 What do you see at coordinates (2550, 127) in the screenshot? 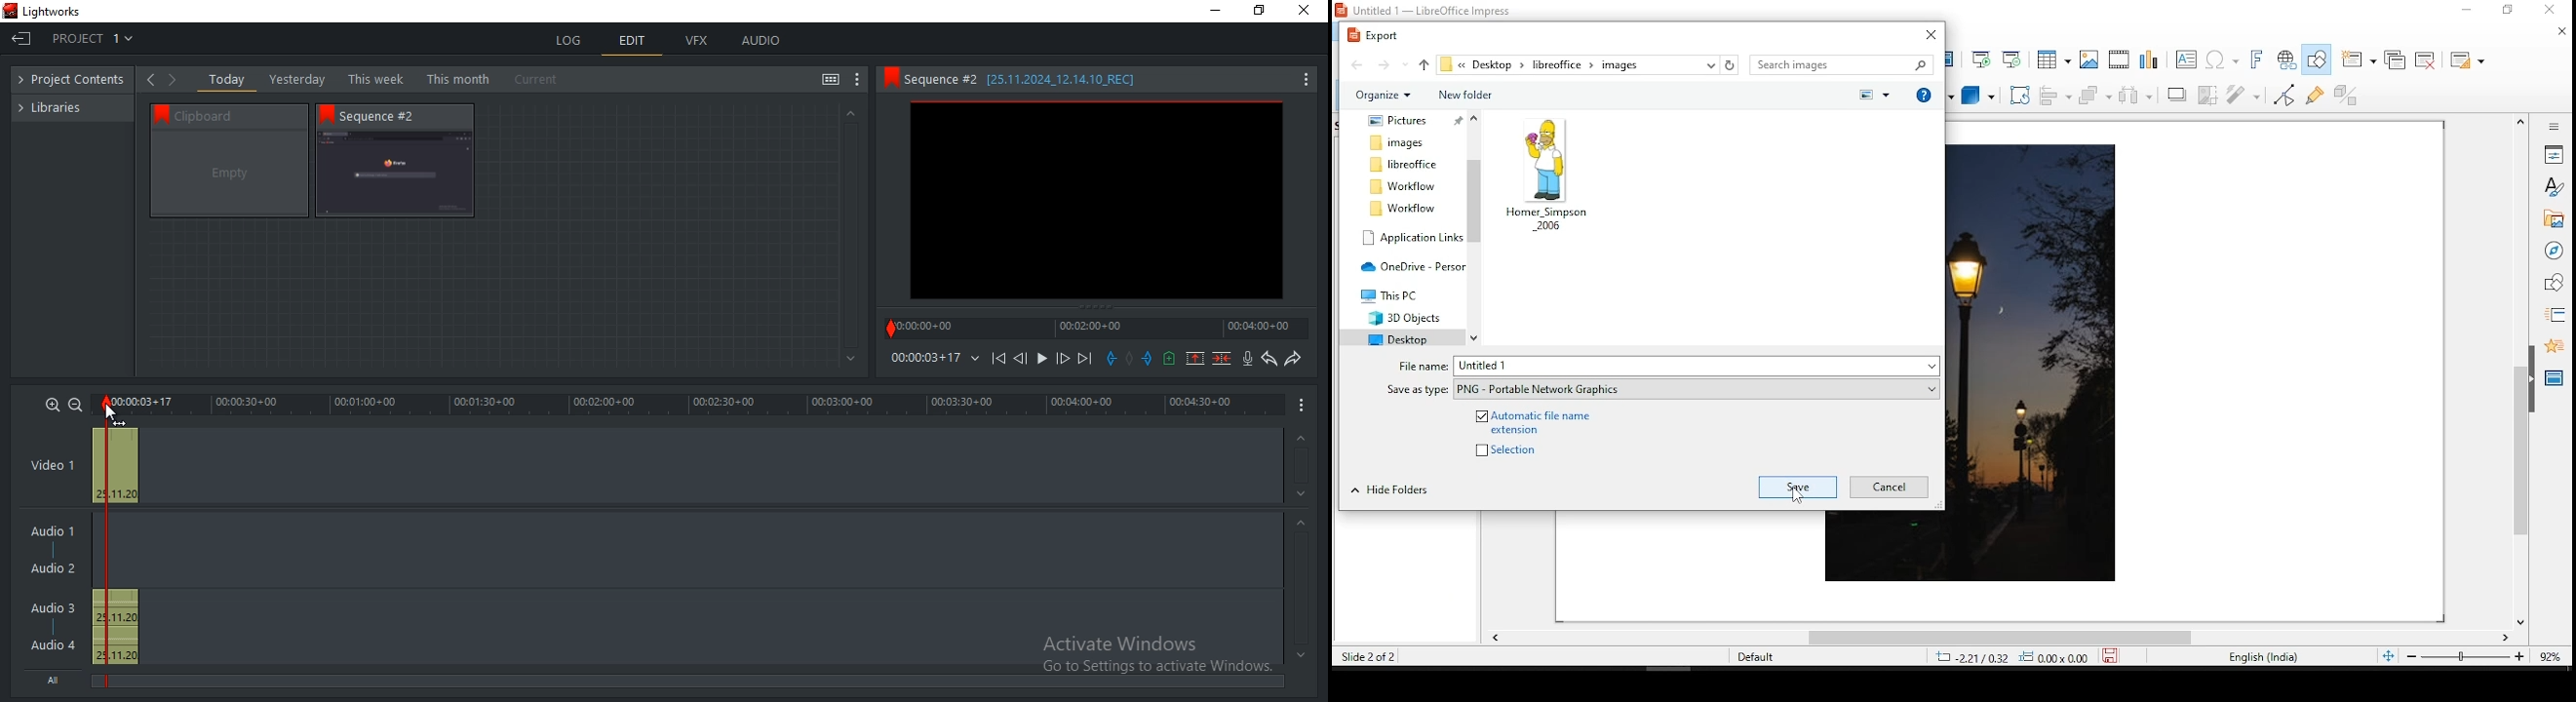
I see `sidebar settings` at bounding box center [2550, 127].